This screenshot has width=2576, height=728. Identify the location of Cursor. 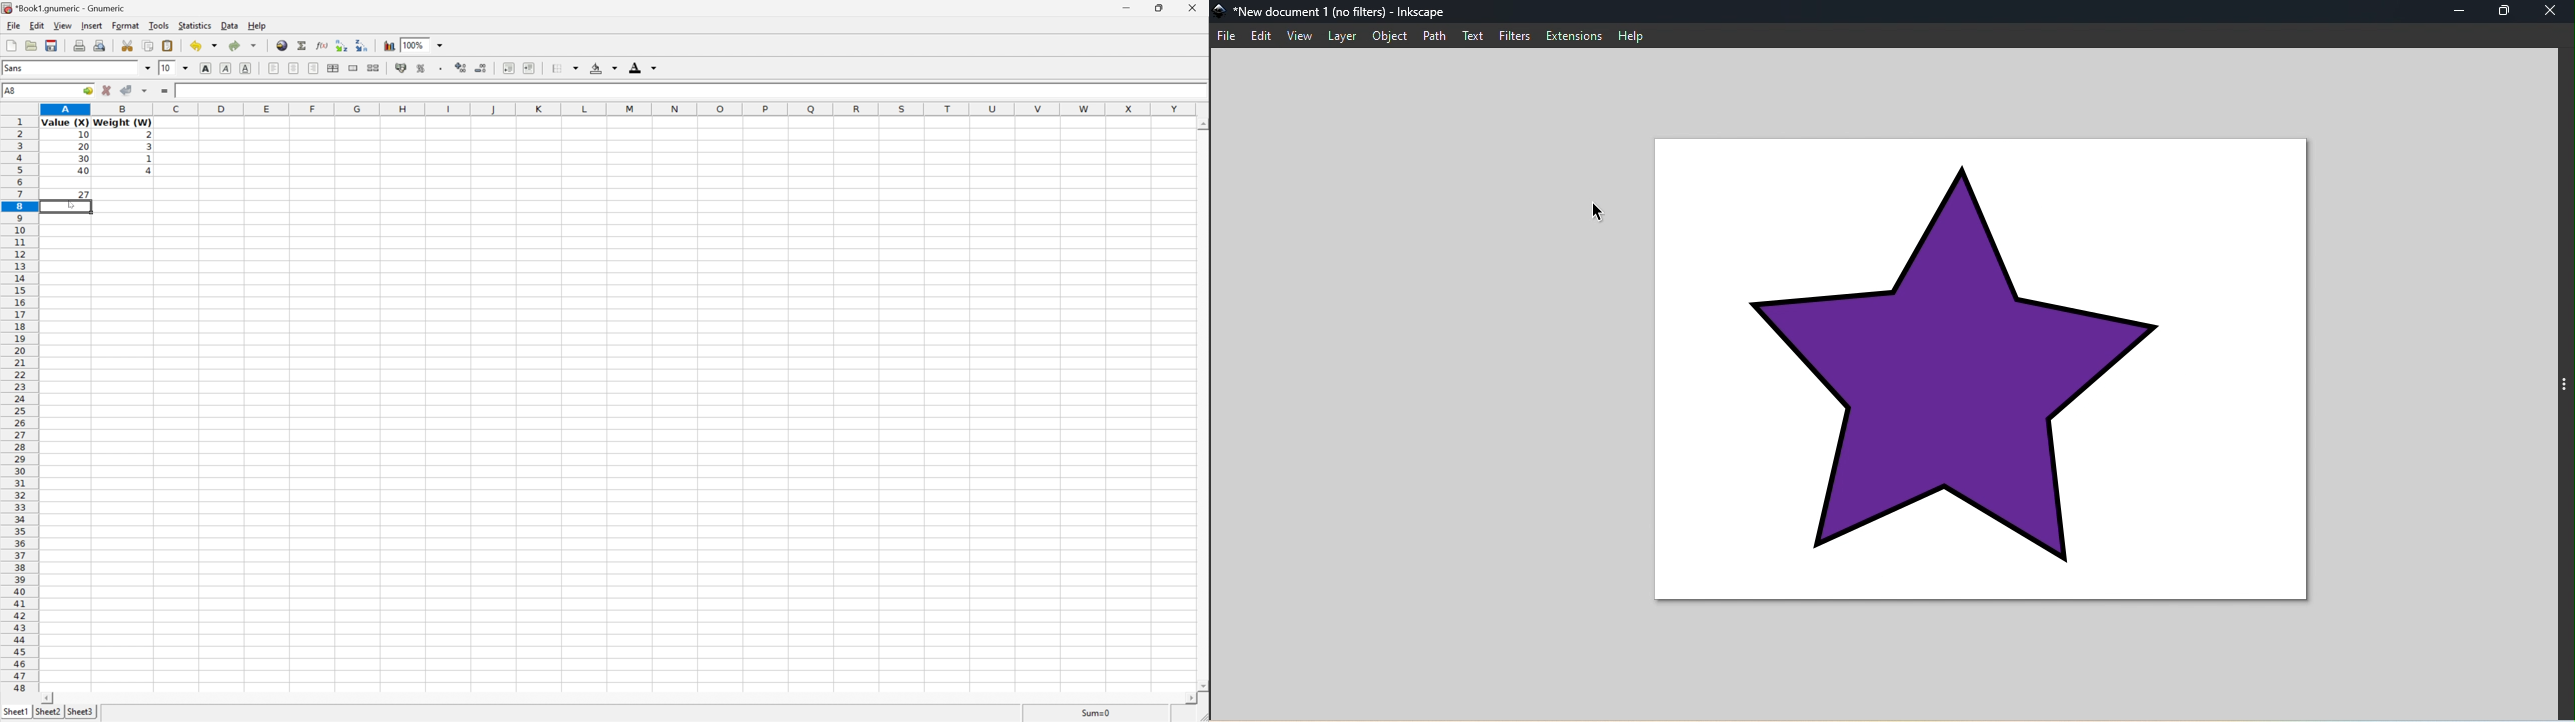
(1606, 215).